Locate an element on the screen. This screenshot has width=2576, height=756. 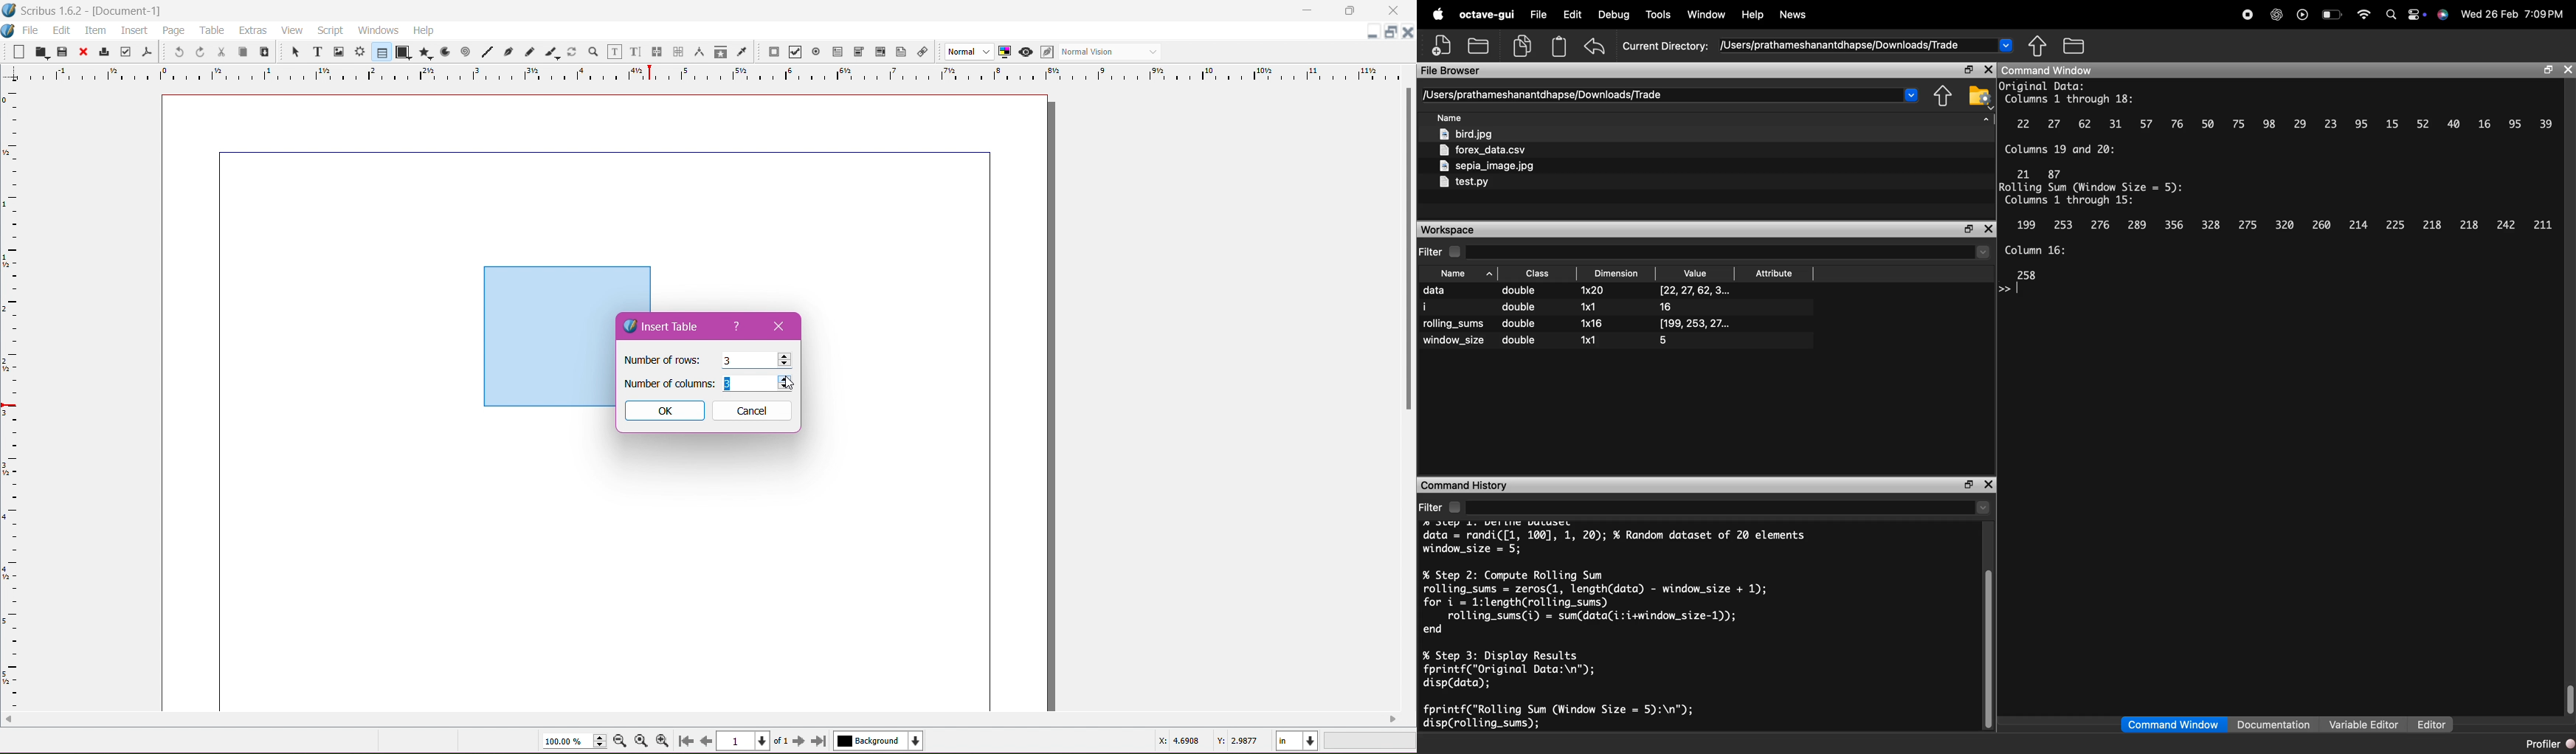
close is located at coordinates (1989, 69).